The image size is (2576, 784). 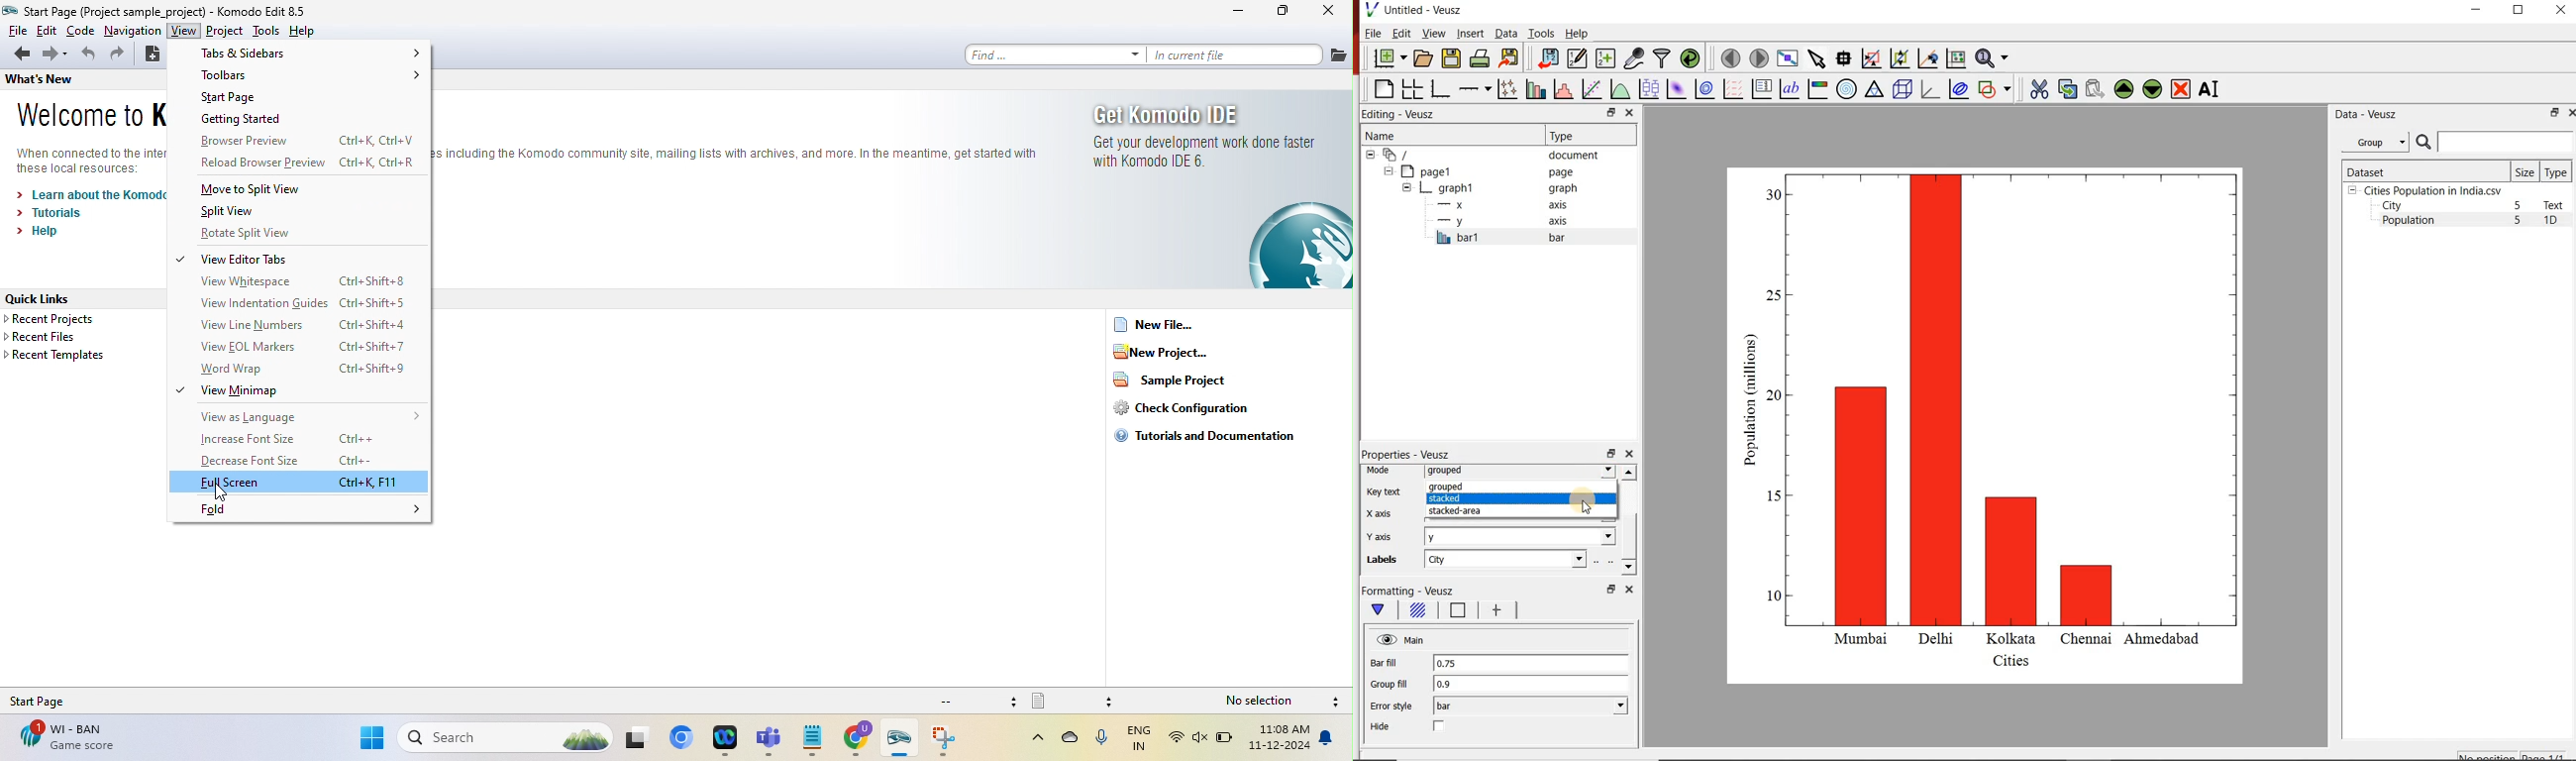 I want to click on plot key, so click(x=1761, y=89).